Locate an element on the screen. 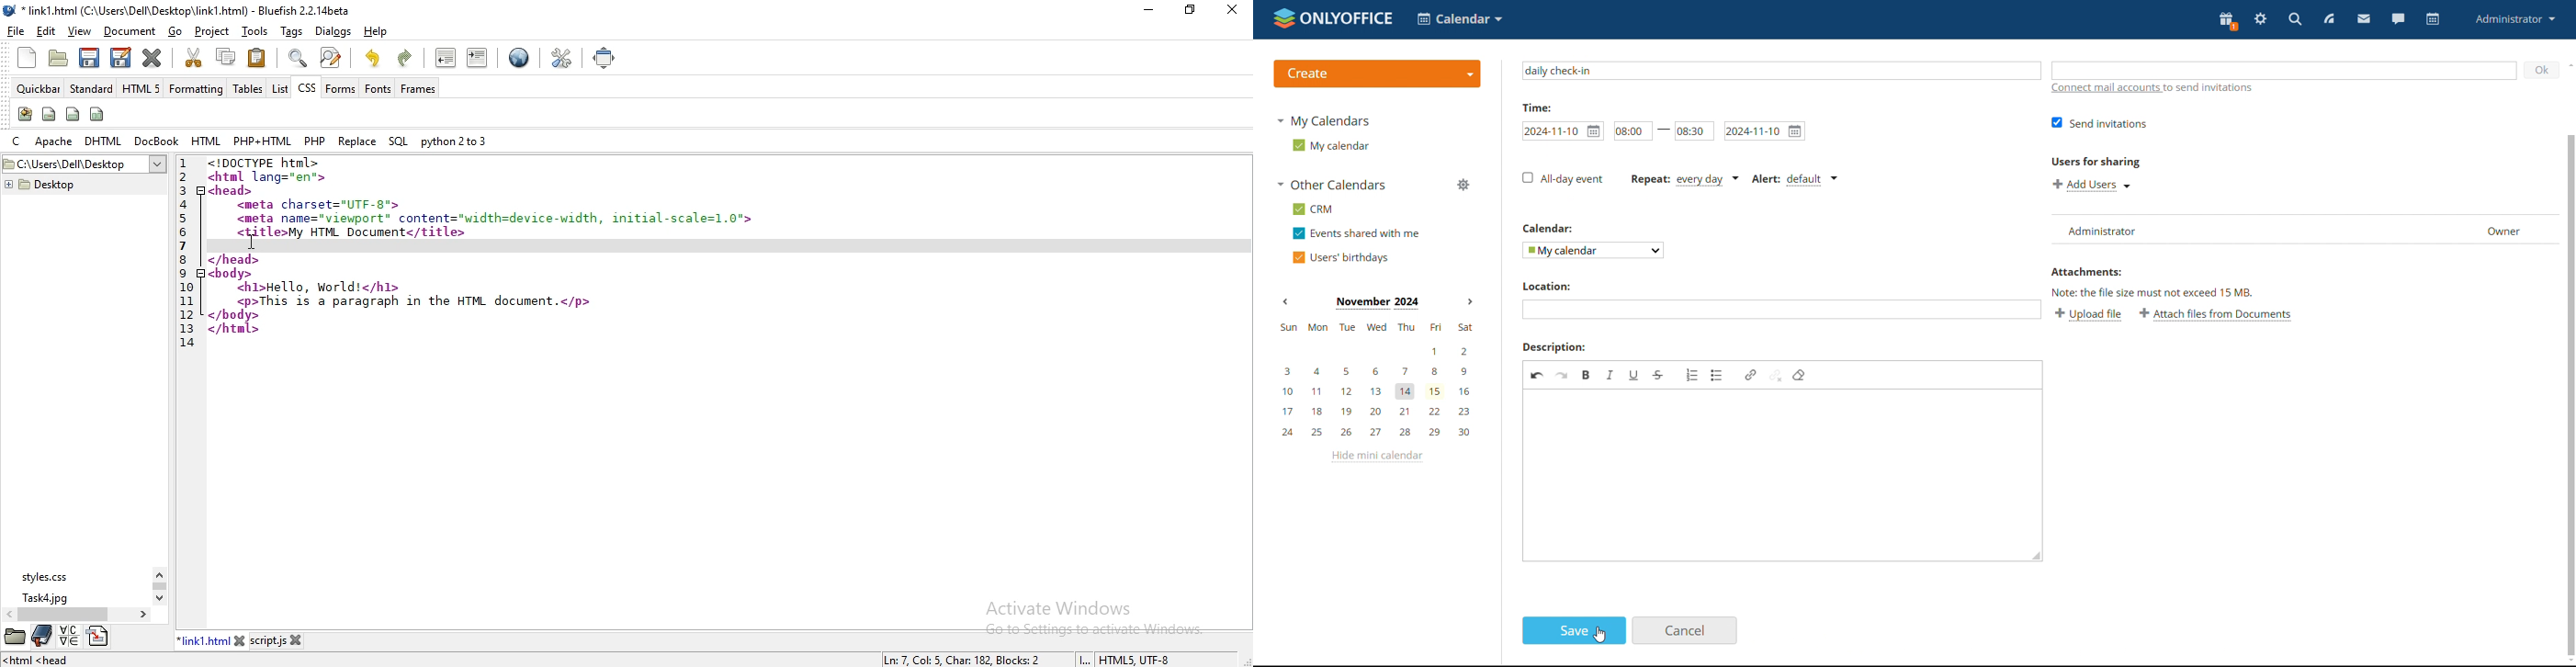 The height and width of the screenshot is (672, 2576). end time is located at coordinates (1693, 132).